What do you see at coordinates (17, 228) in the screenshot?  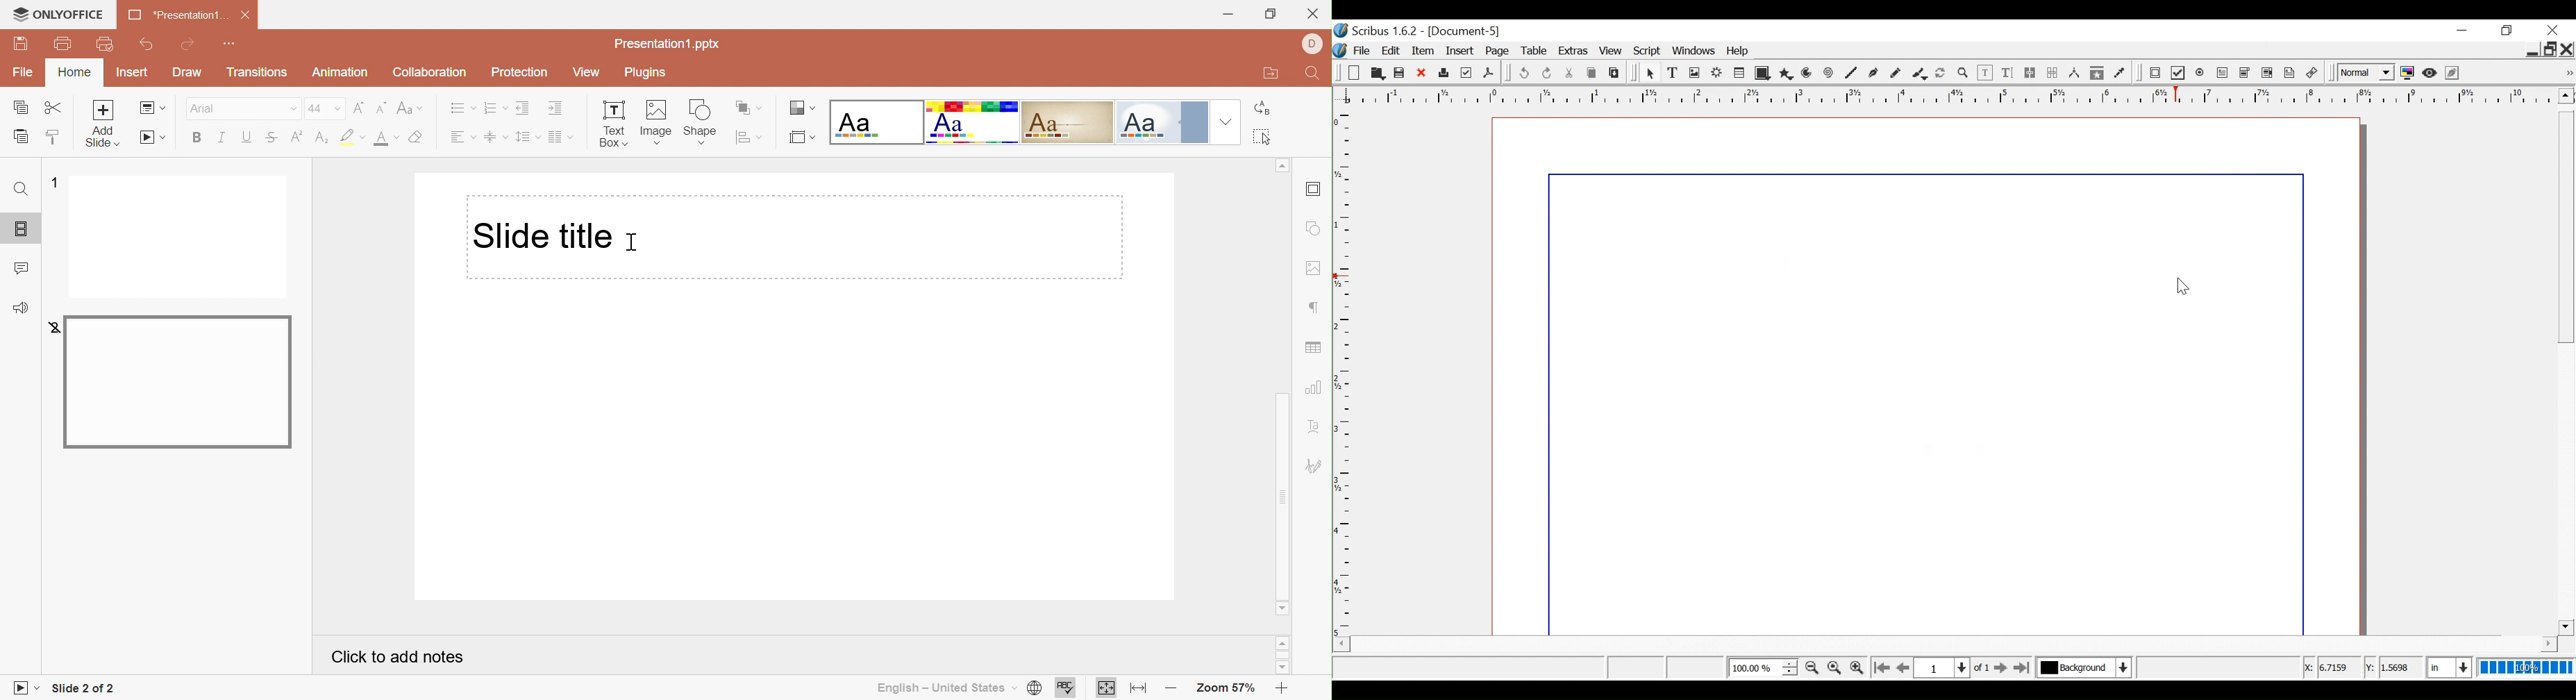 I see `Slides` at bounding box center [17, 228].